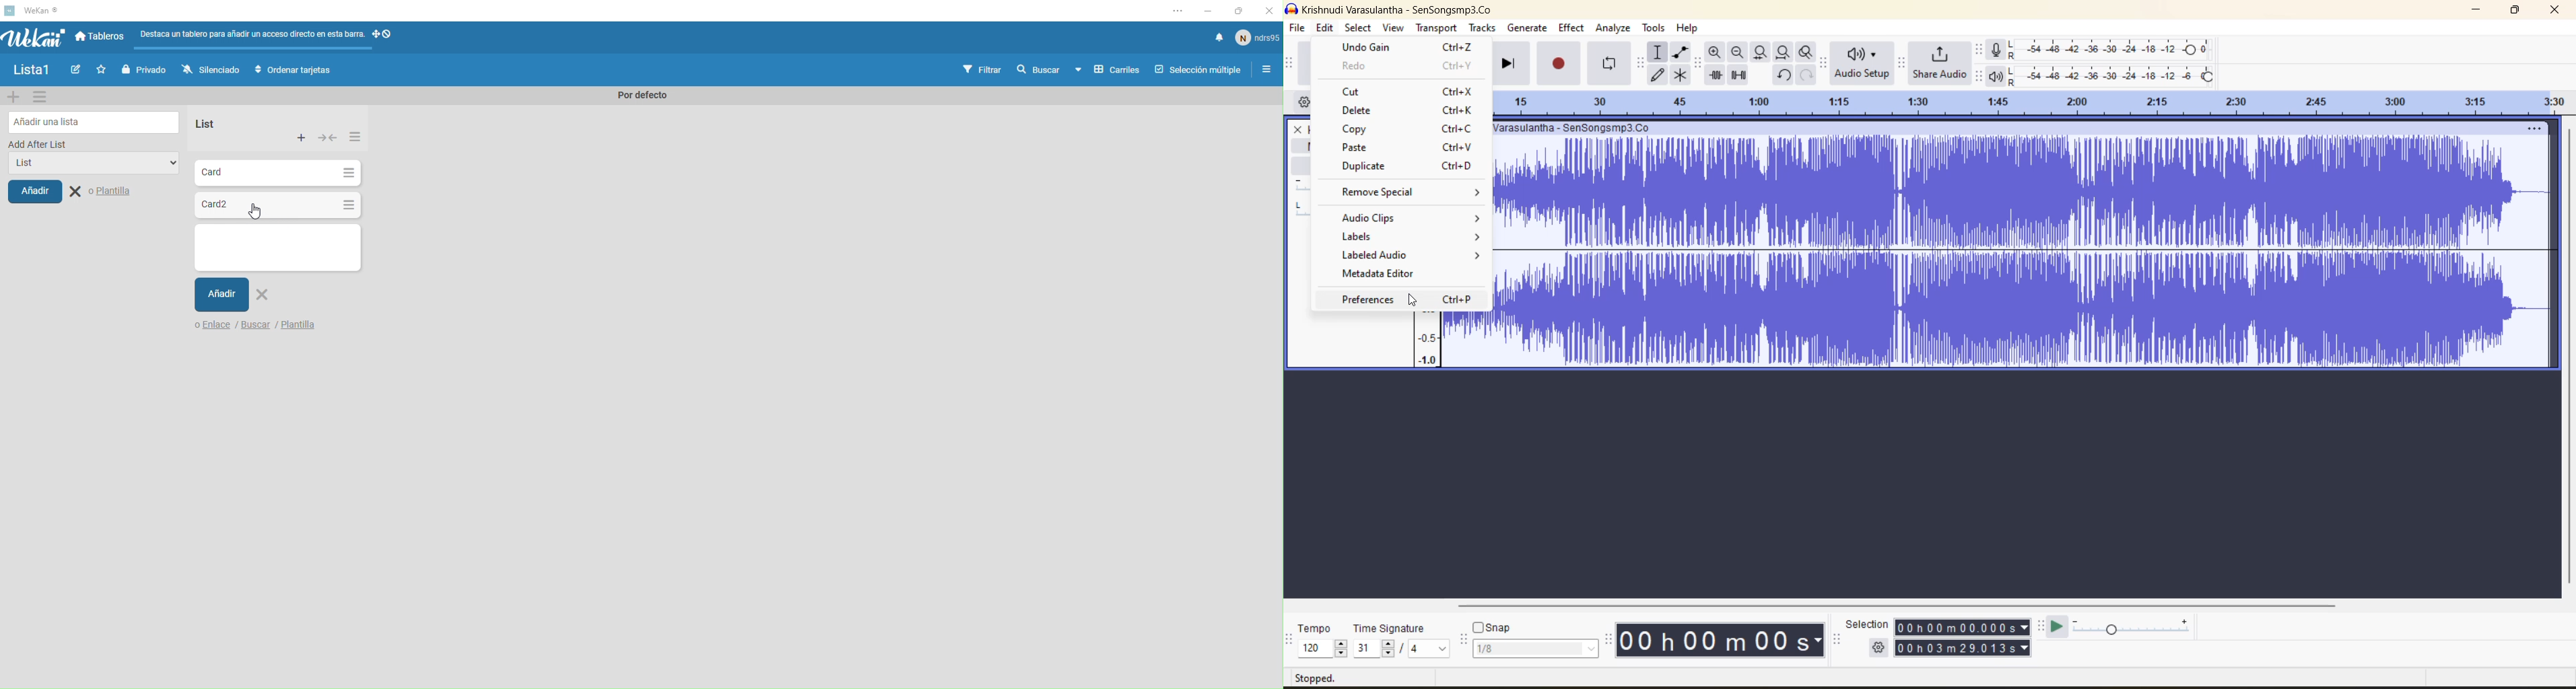 The height and width of the screenshot is (700, 2576). Describe the element at coordinates (256, 209) in the screenshot. I see `Cursor` at that location.